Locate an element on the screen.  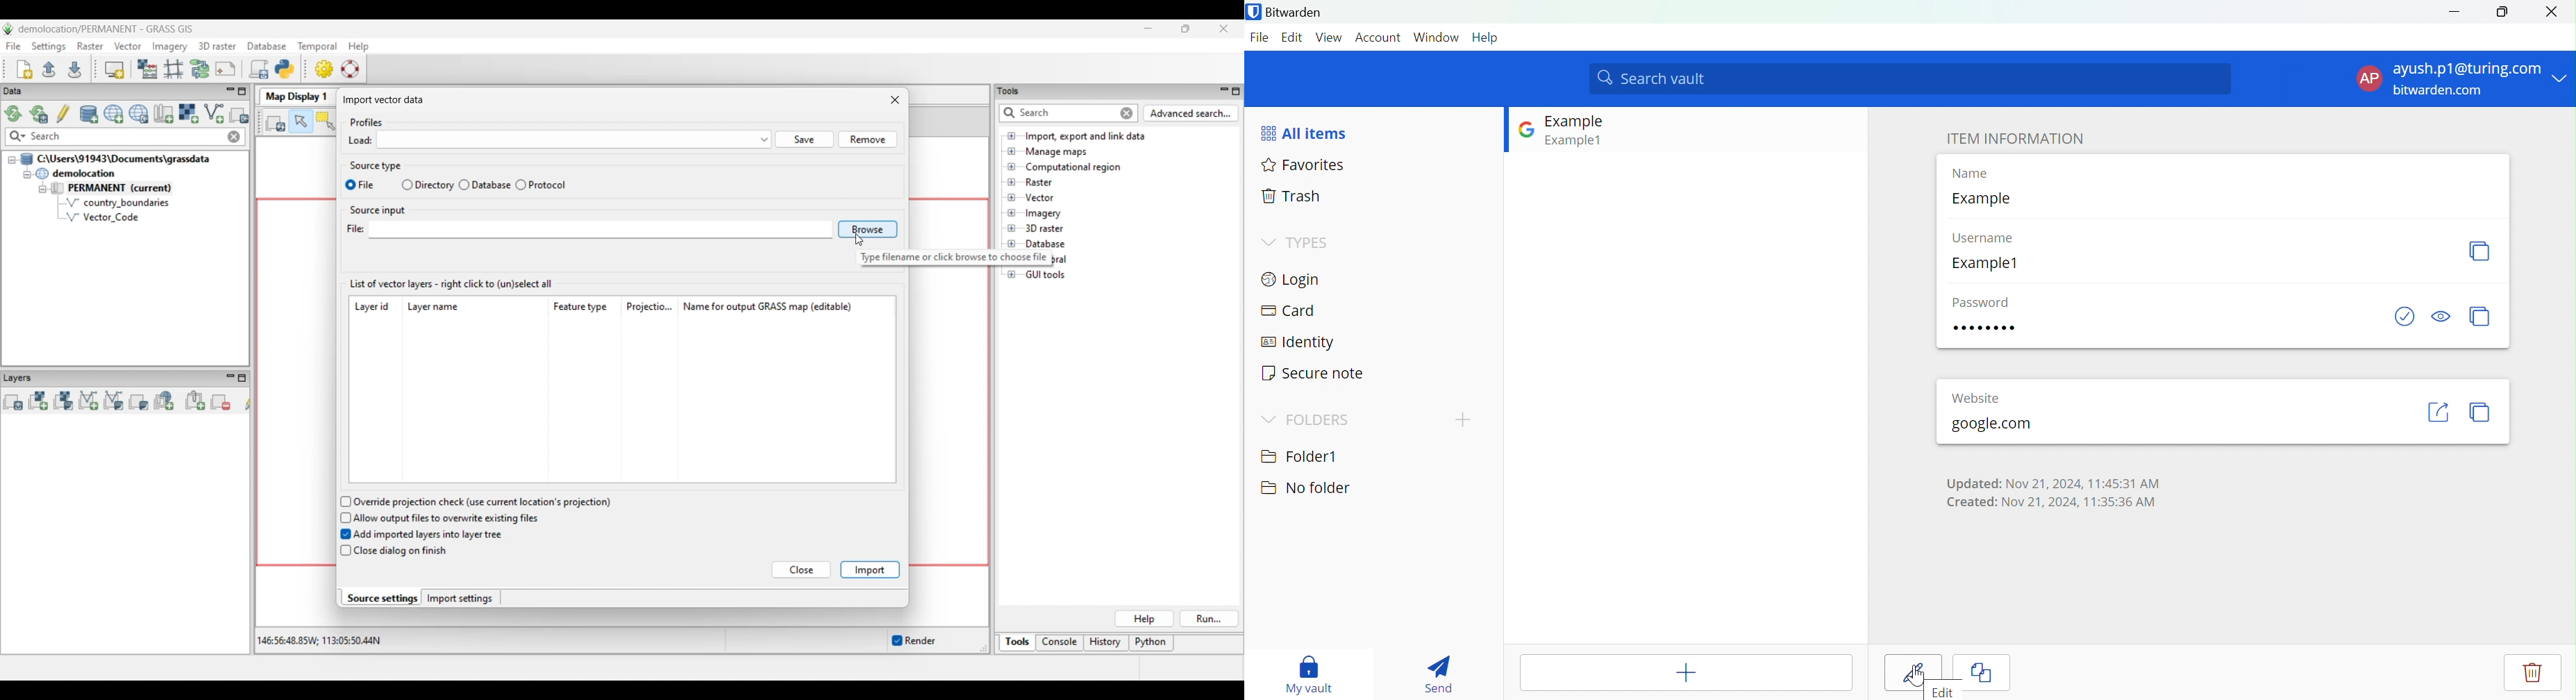
Search vault is located at coordinates (1911, 79).